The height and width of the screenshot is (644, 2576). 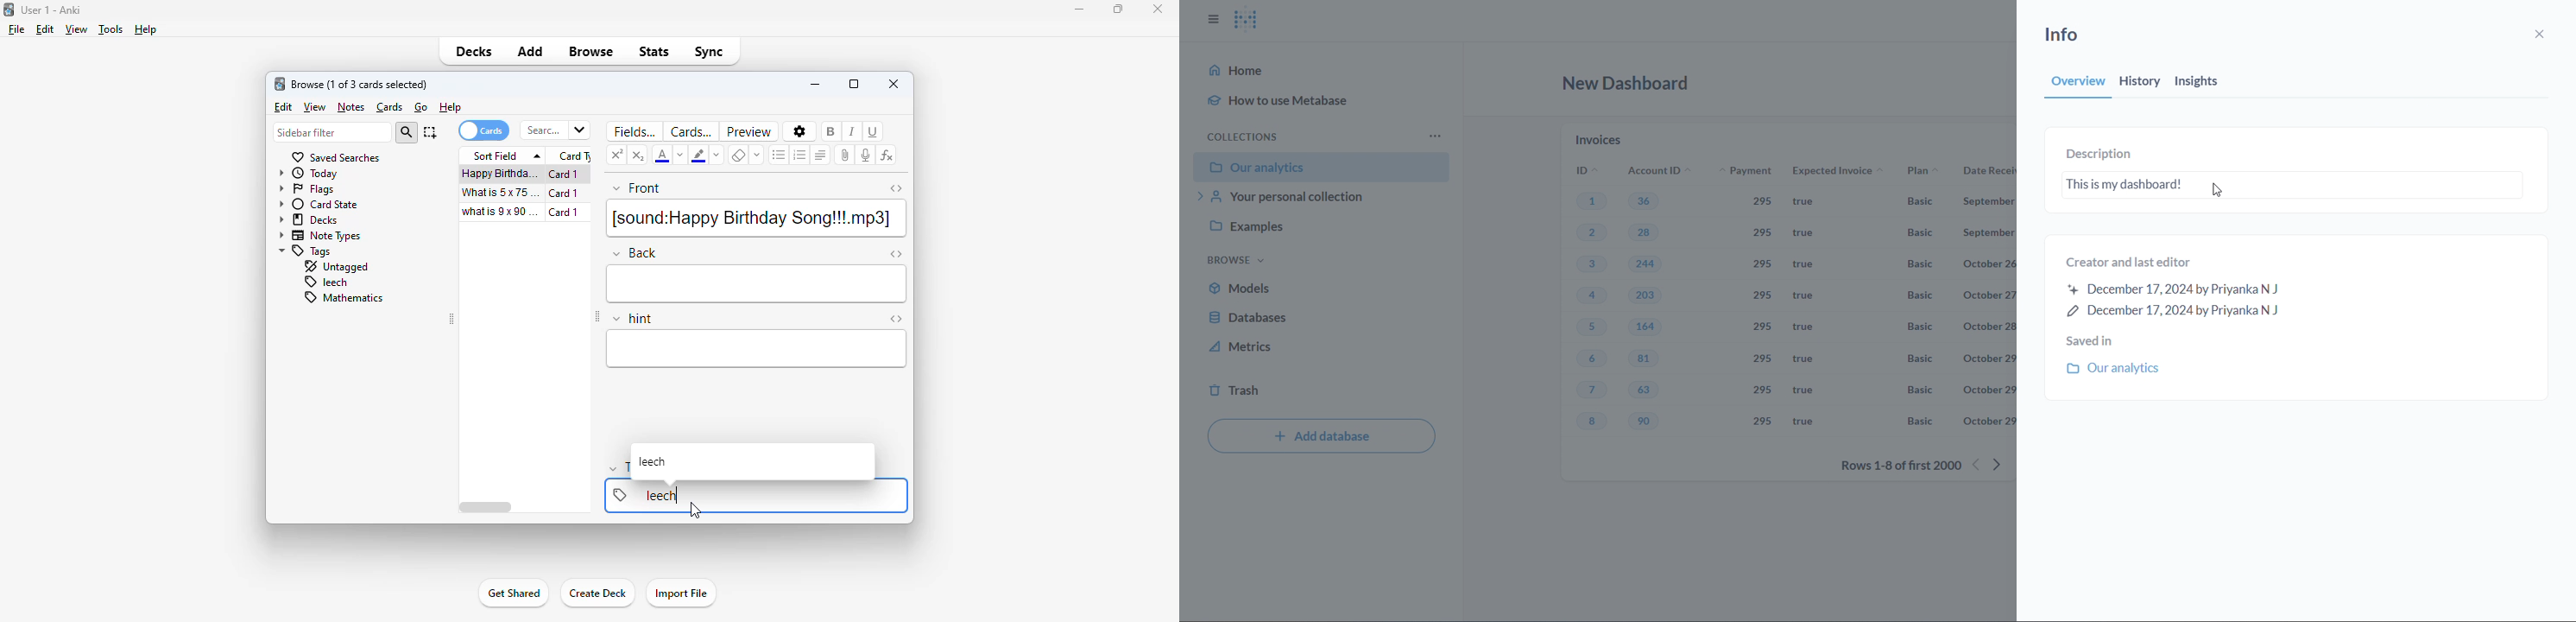 What do you see at coordinates (503, 156) in the screenshot?
I see `sort field` at bounding box center [503, 156].